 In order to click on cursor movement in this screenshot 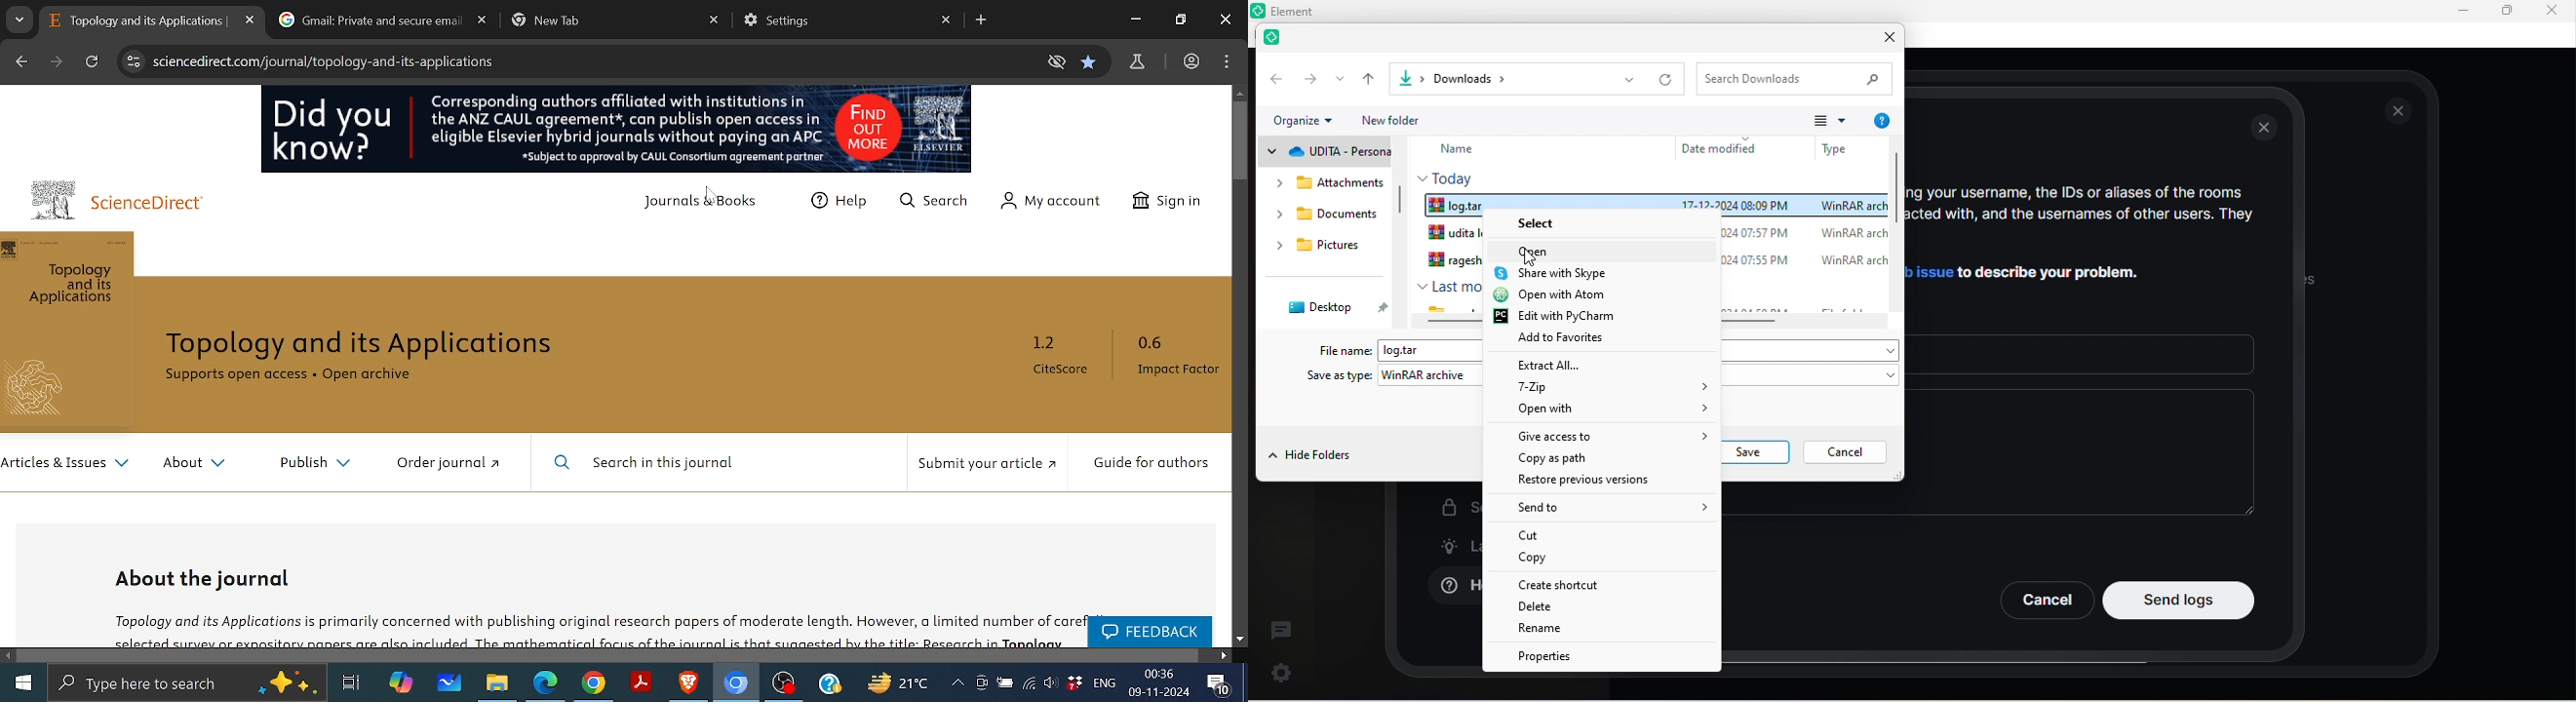, I will do `click(1532, 259)`.